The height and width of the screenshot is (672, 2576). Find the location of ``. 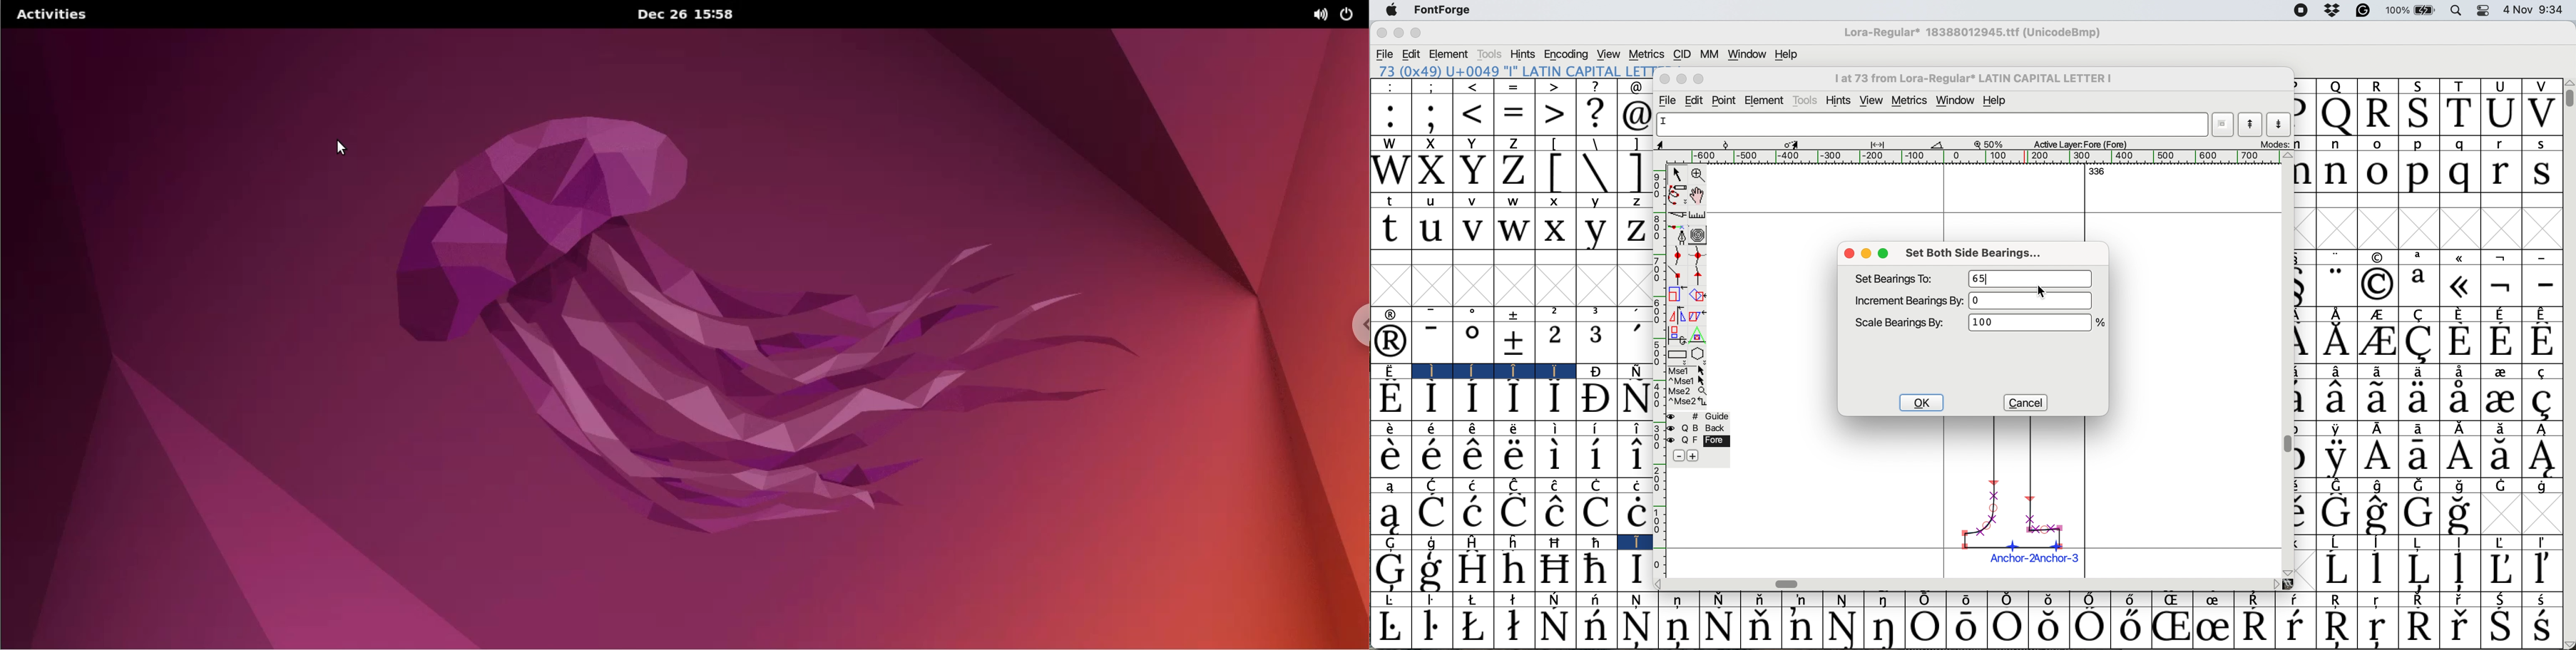

 is located at coordinates (2289, 571).